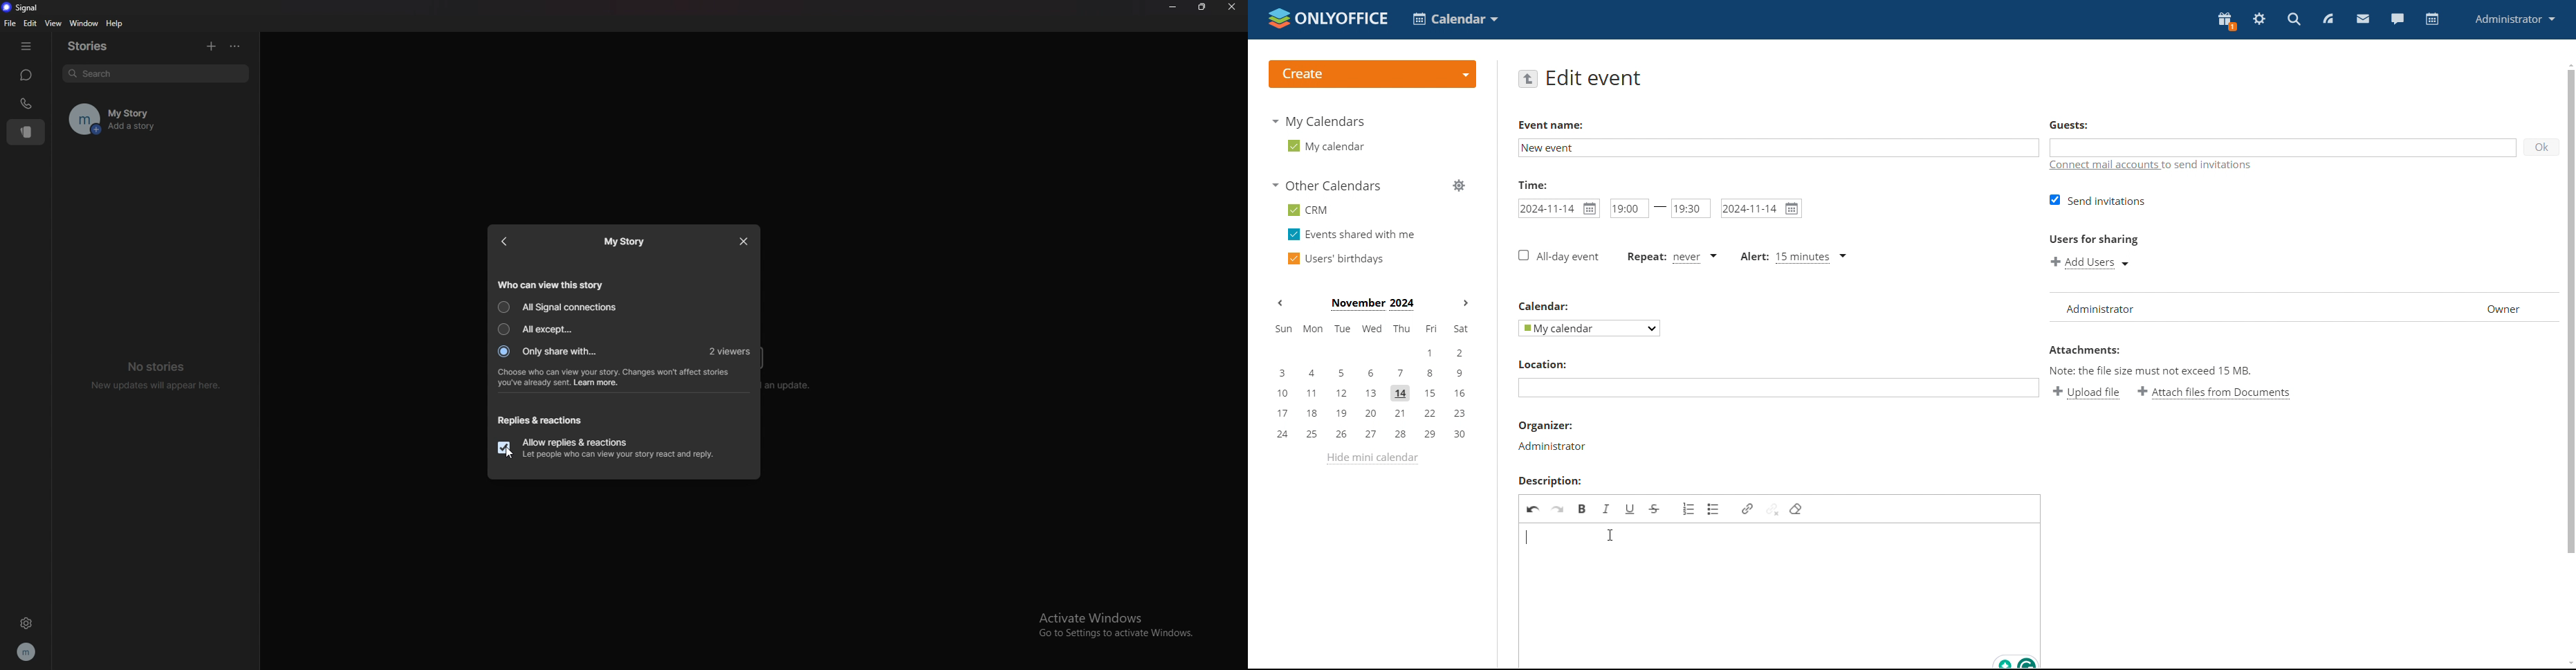 This screenshot has height=672, width=2576. I want to click on all signal connections, so click(559, 306).